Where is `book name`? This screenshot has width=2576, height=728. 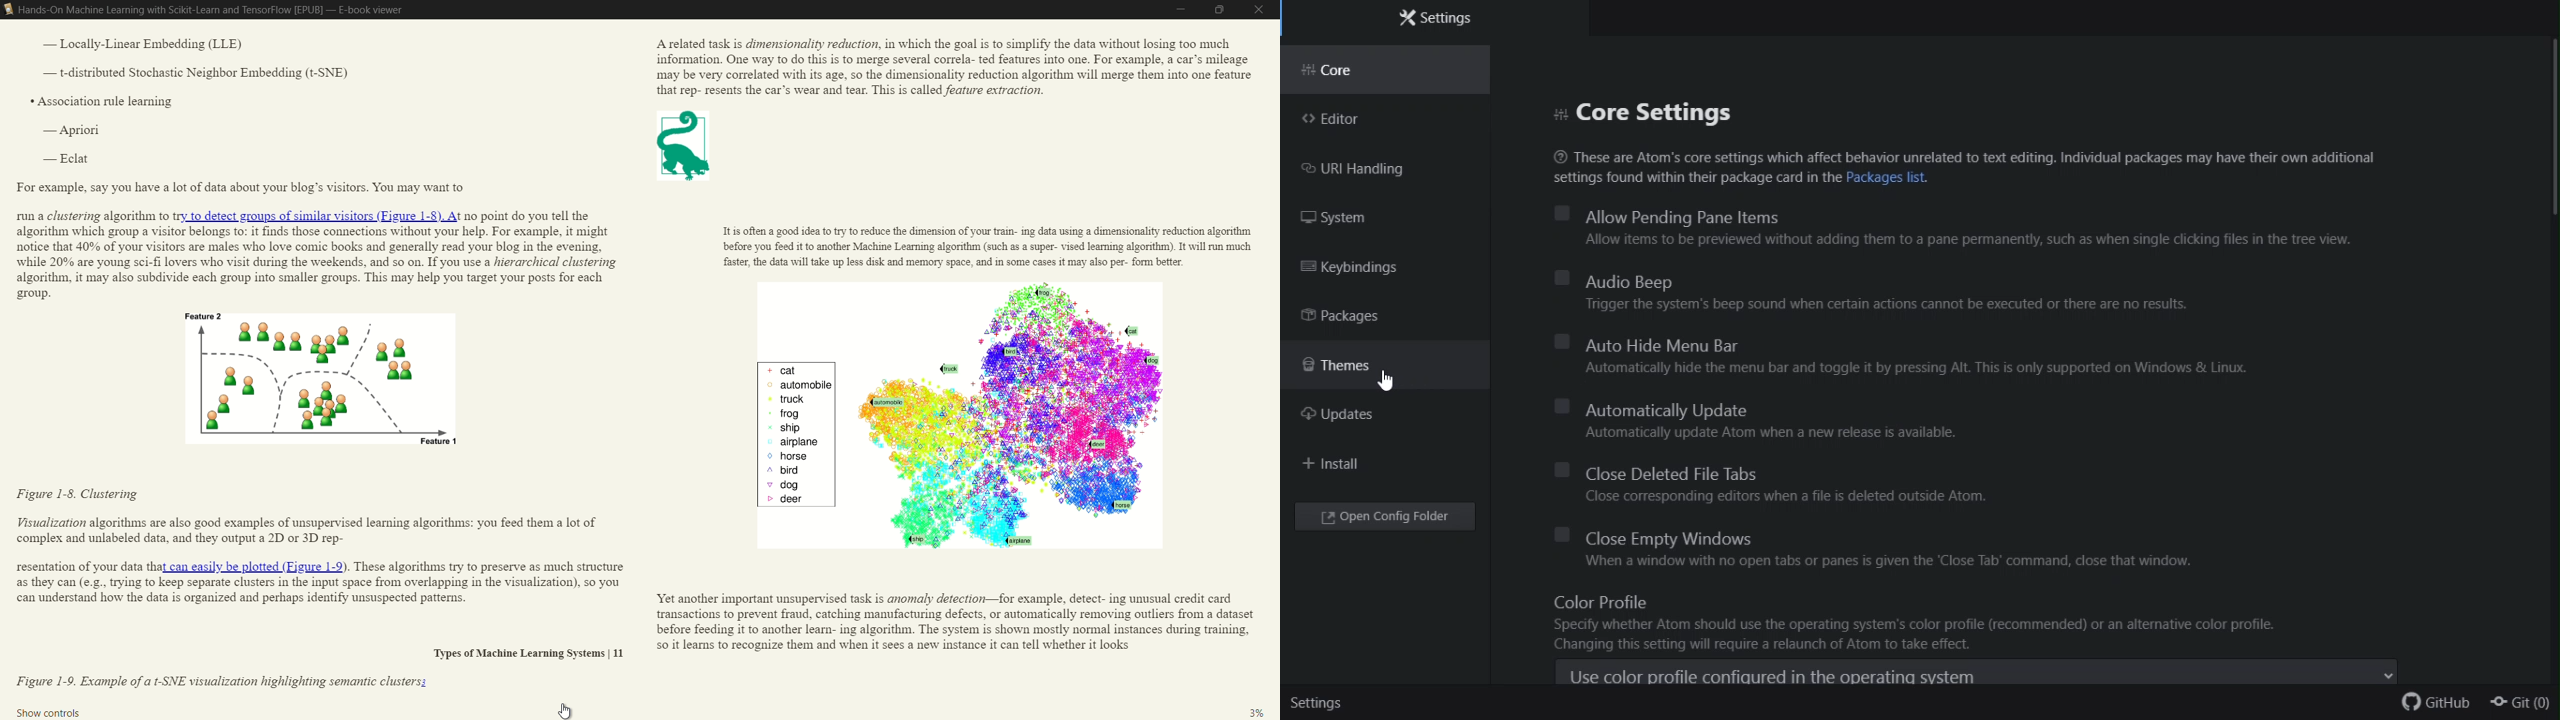 book name is located at coordinates (171, 10).